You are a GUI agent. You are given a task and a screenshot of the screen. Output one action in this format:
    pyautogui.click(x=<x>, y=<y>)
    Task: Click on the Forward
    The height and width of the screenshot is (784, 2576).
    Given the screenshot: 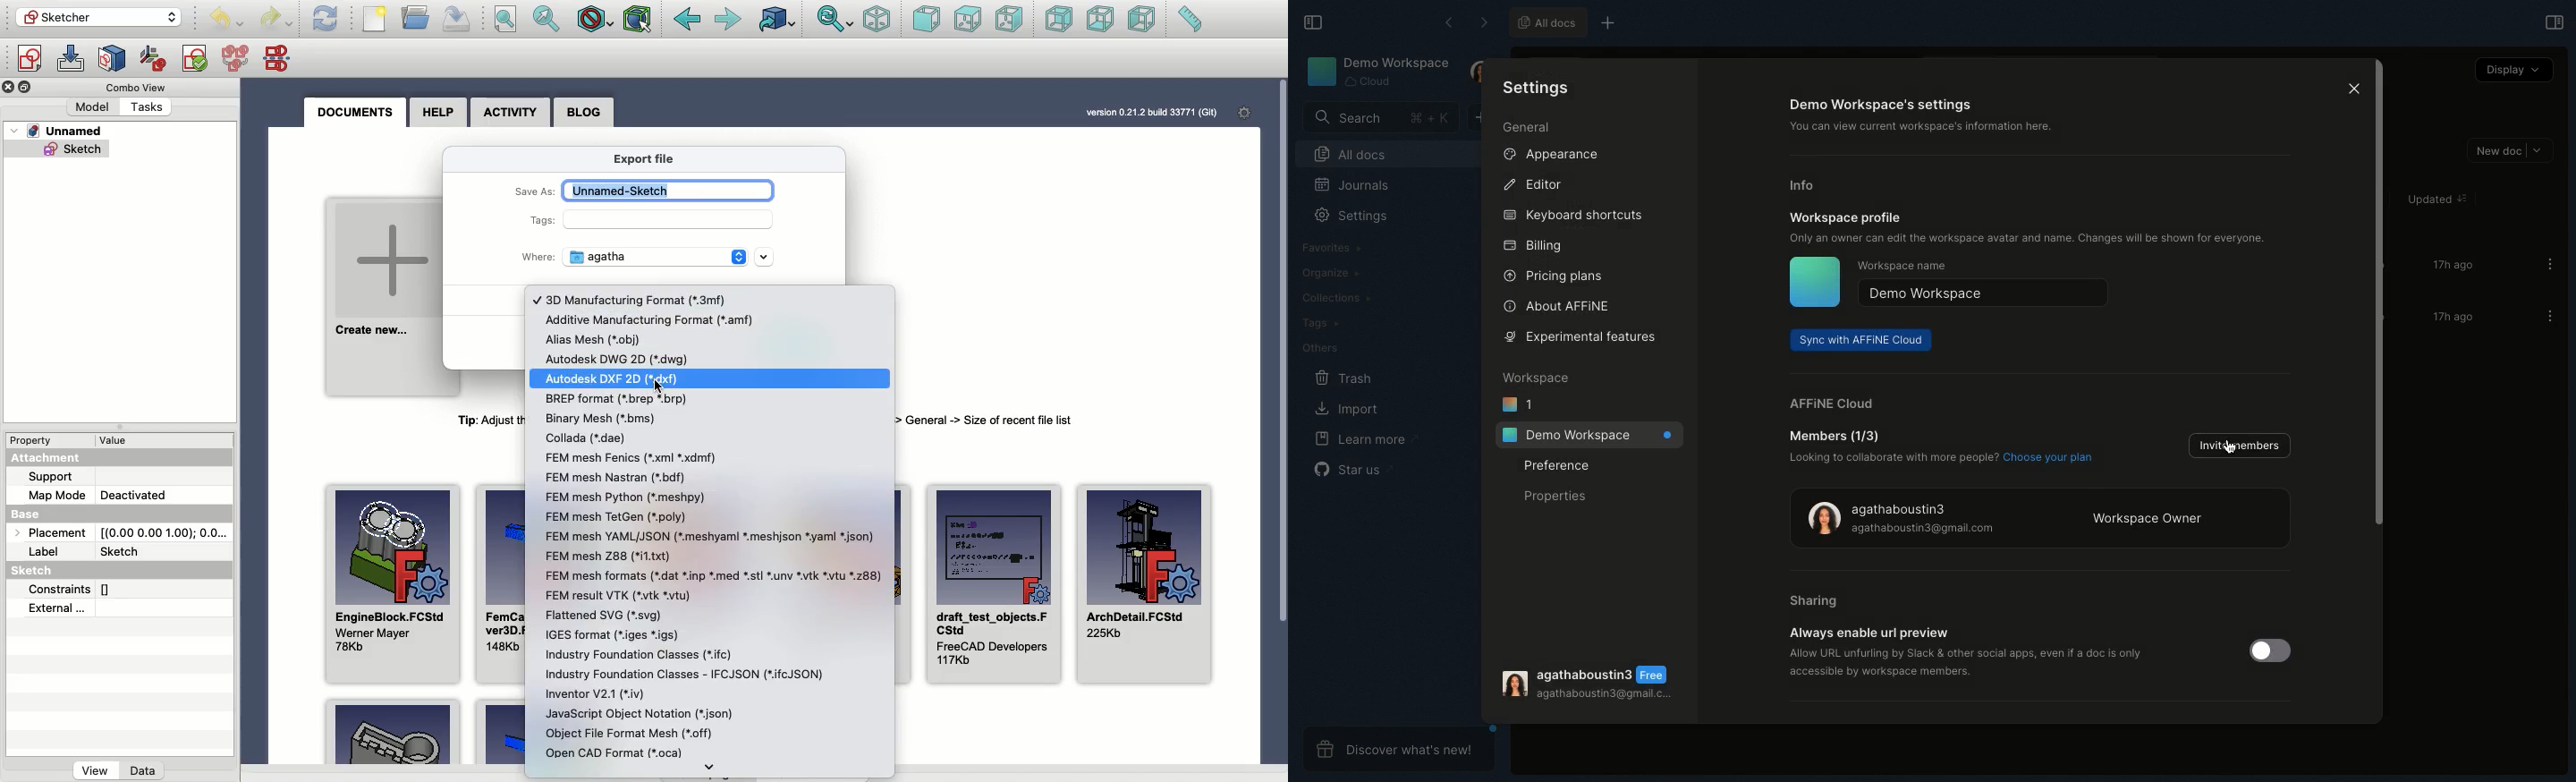 What is the action you would take?
    pyautogui.click(x=1481, y=21)
    